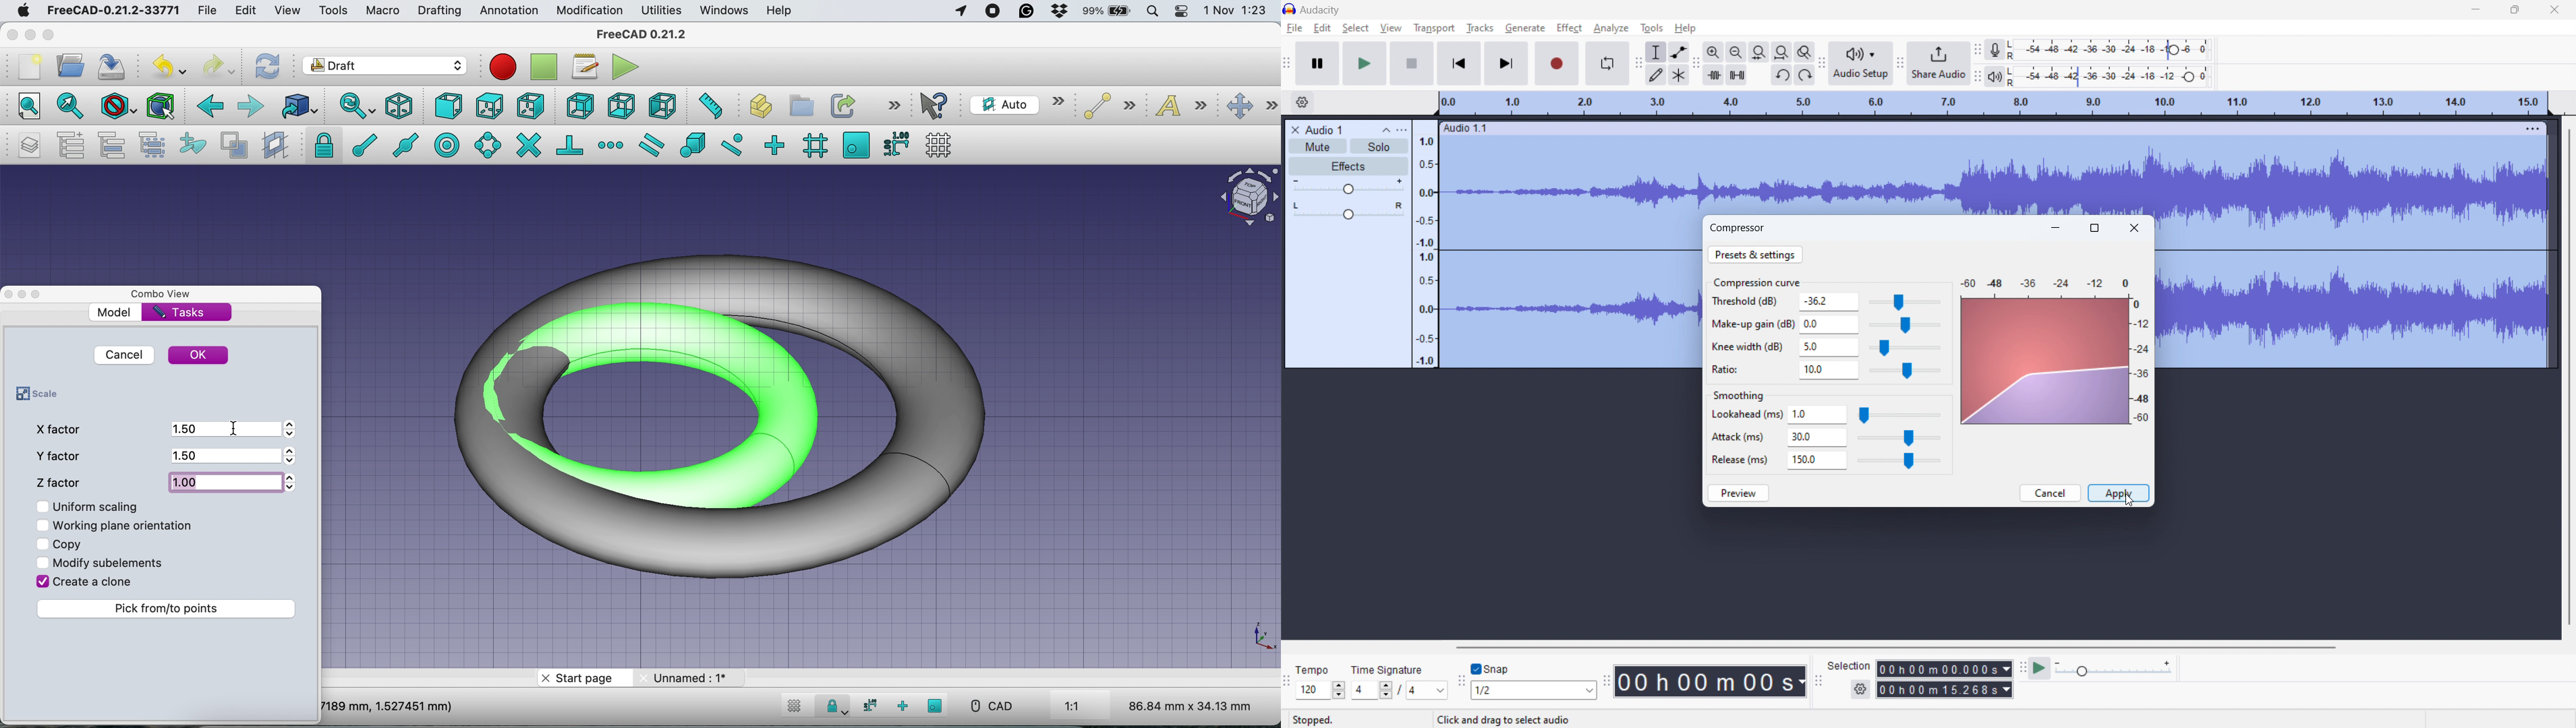 Image resolution: width=2576 pixels, height=728 pixels. Describe the element at coordinates (2000, 49) in the screenshot. I see `recording meter` at that location.